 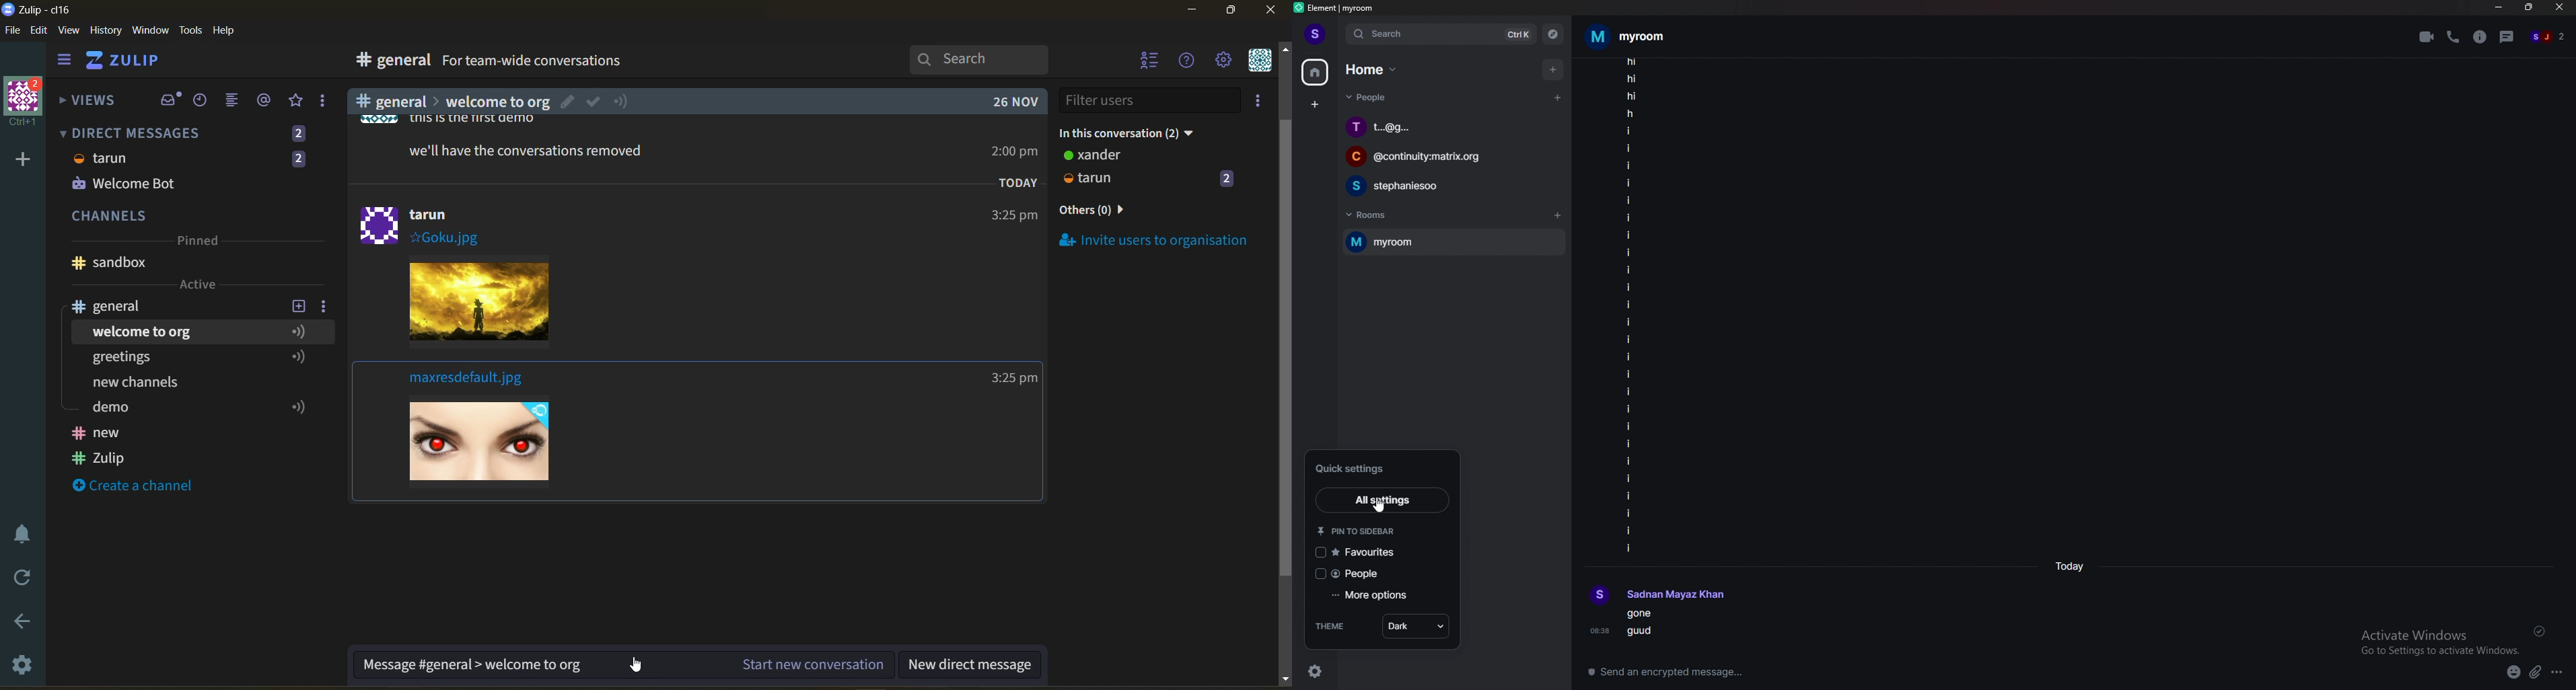 What do you see at coordinates (474, 305) in the screenshot?
I see `` at bounding box center [474, 305].